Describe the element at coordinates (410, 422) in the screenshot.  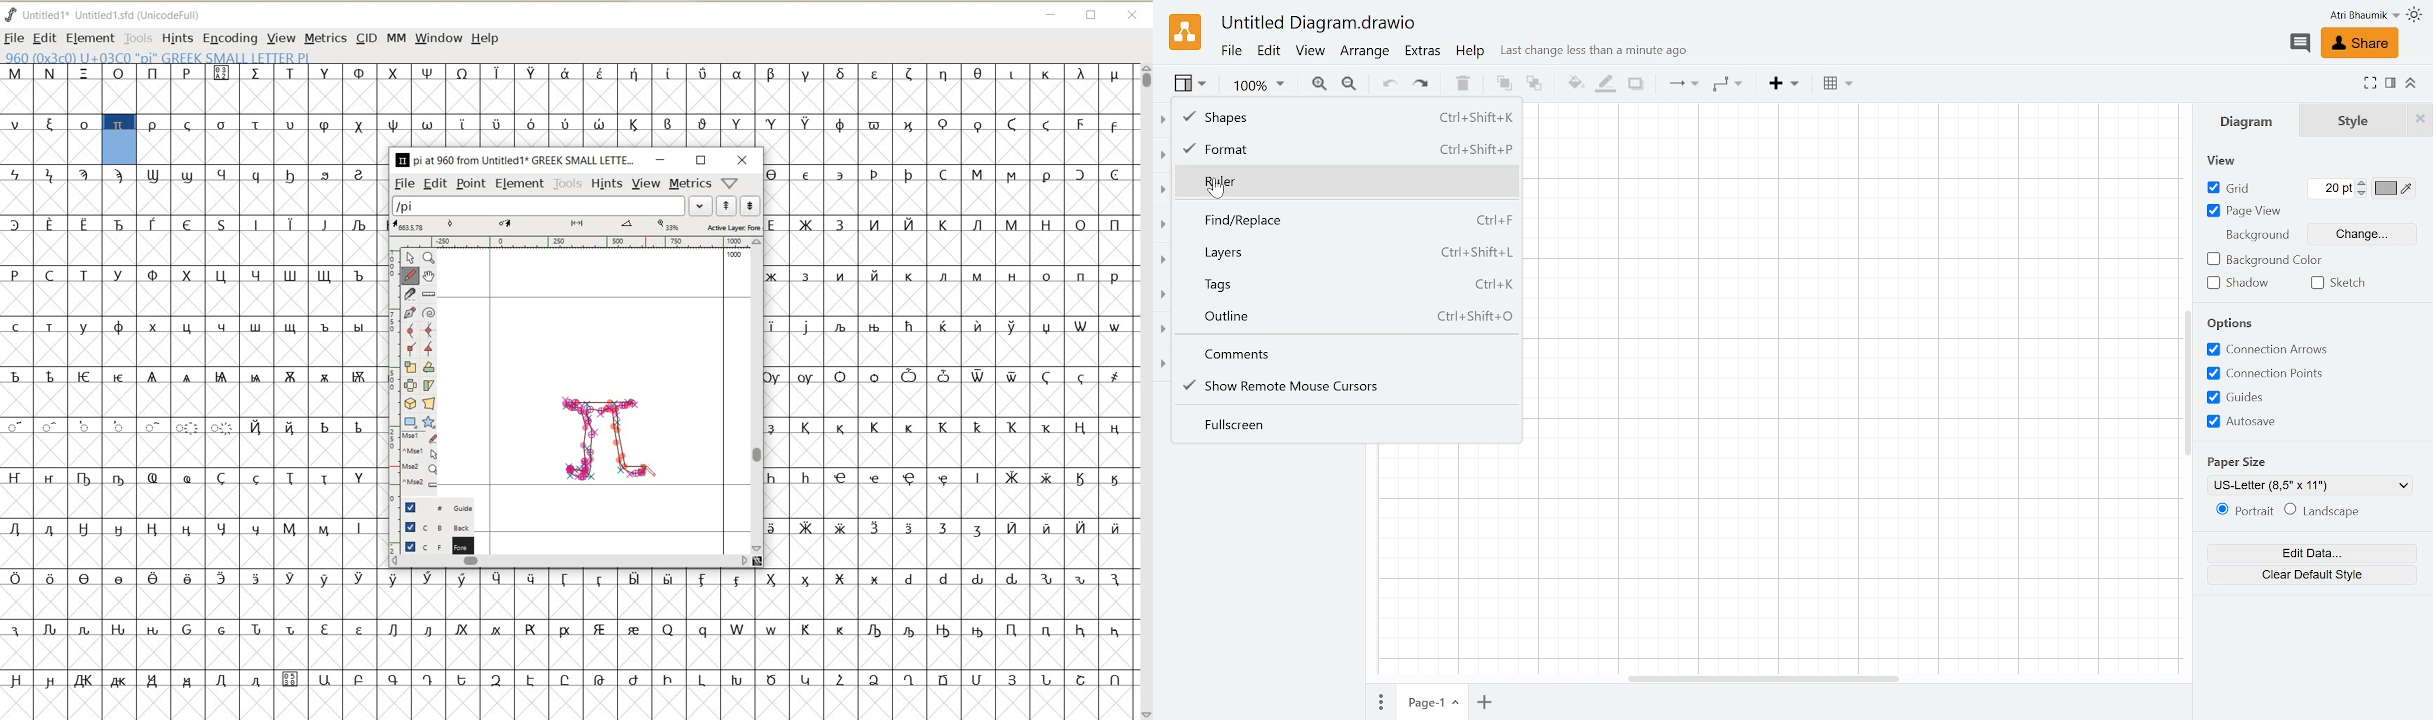
I see `rectangle or ellipse` at that location.